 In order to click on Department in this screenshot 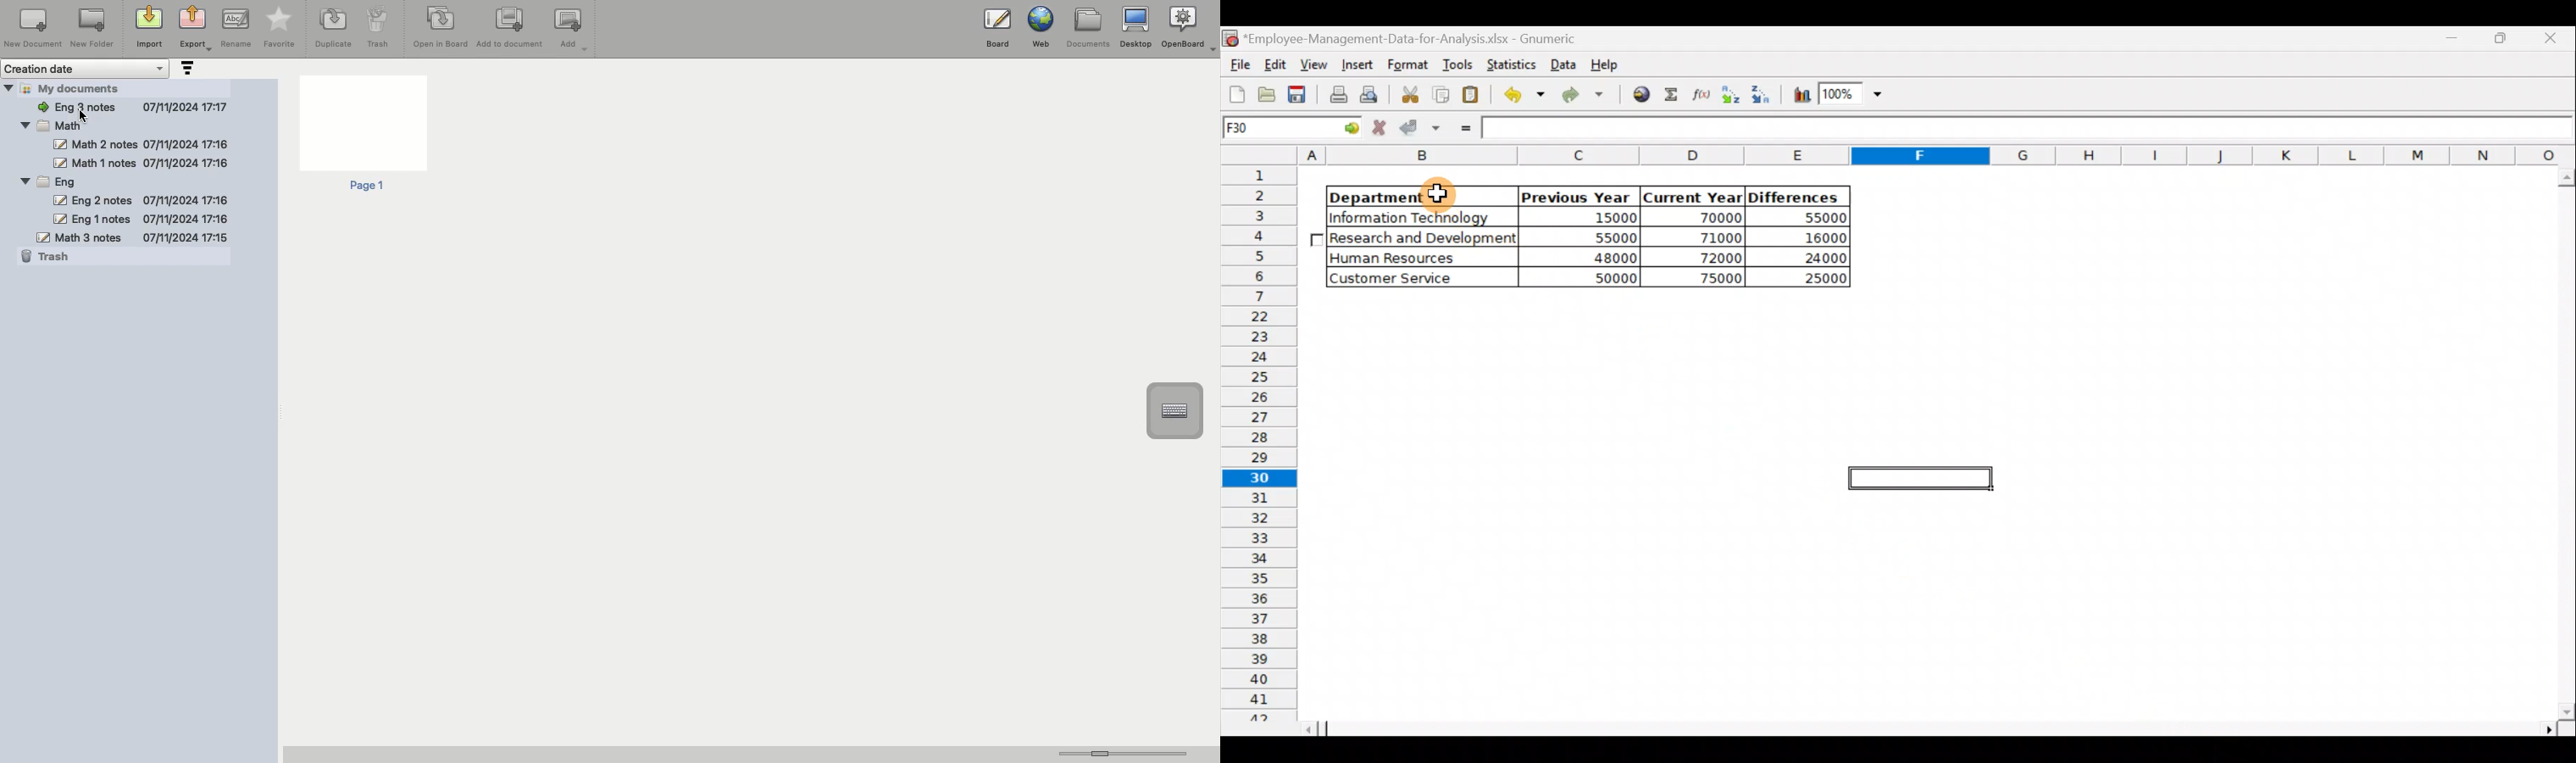, I will do `click(1412, 196)`.